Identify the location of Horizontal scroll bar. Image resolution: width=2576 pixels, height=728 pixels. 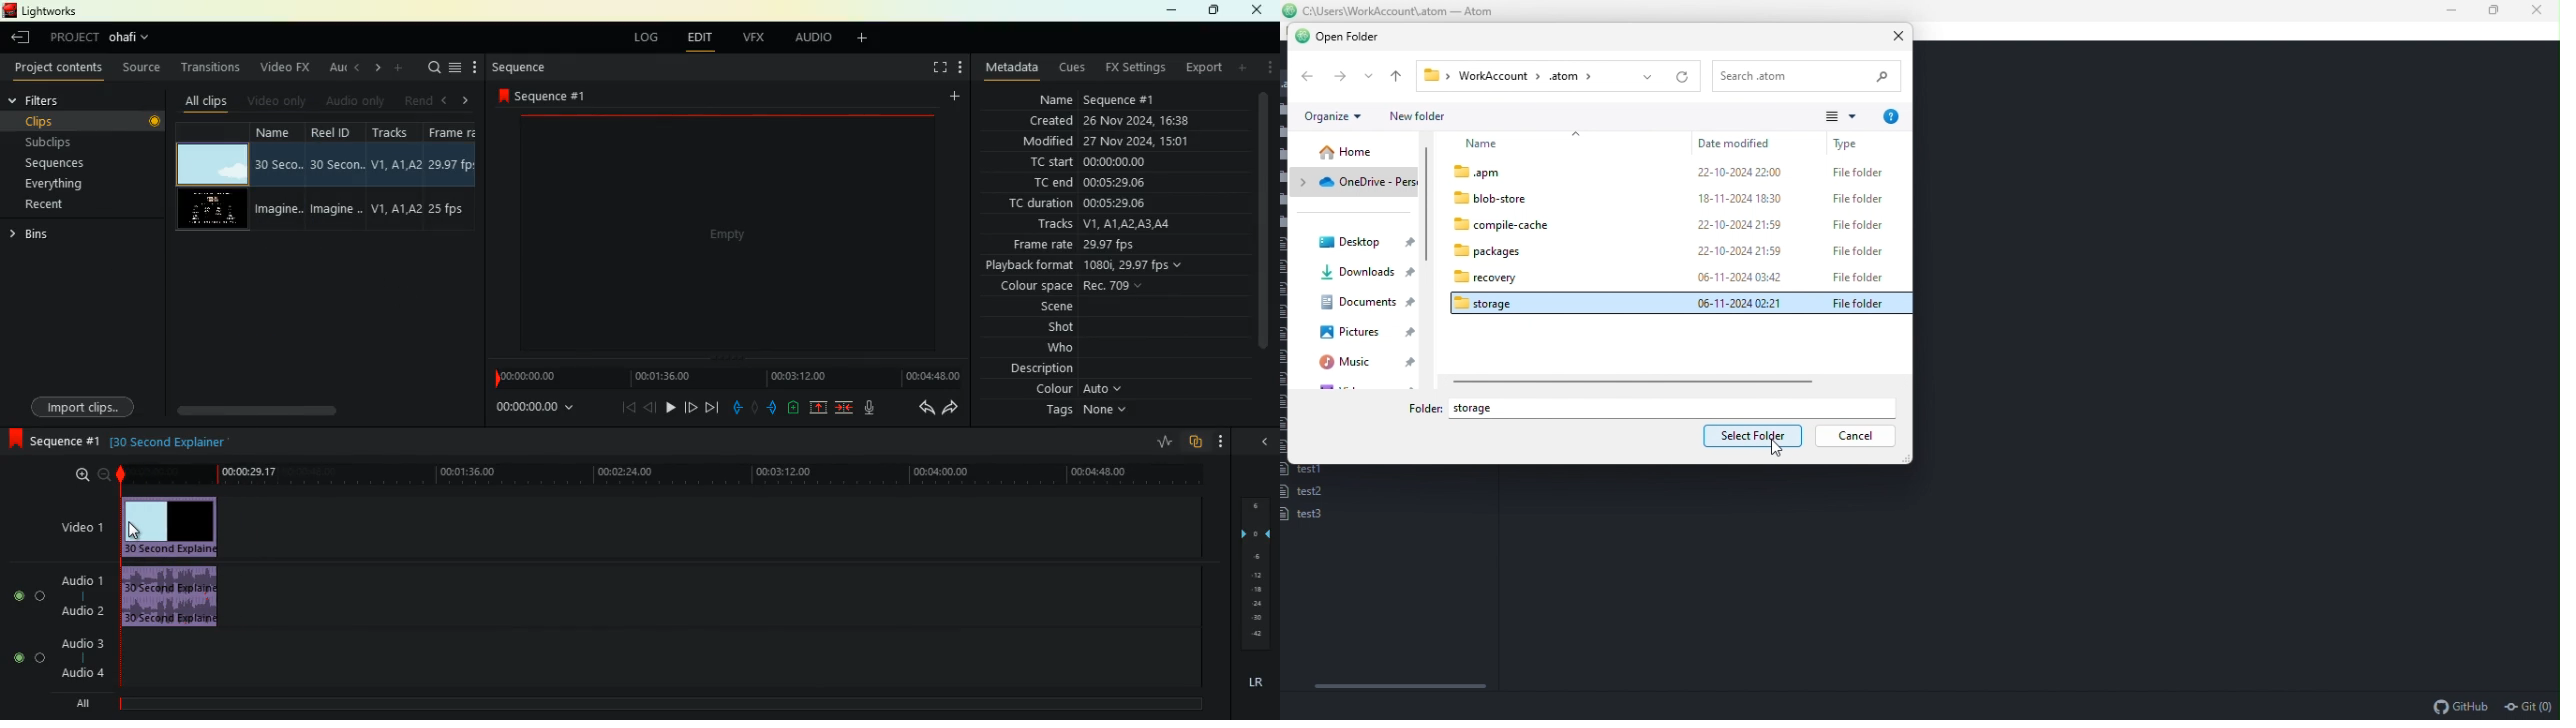
(1399, 686).